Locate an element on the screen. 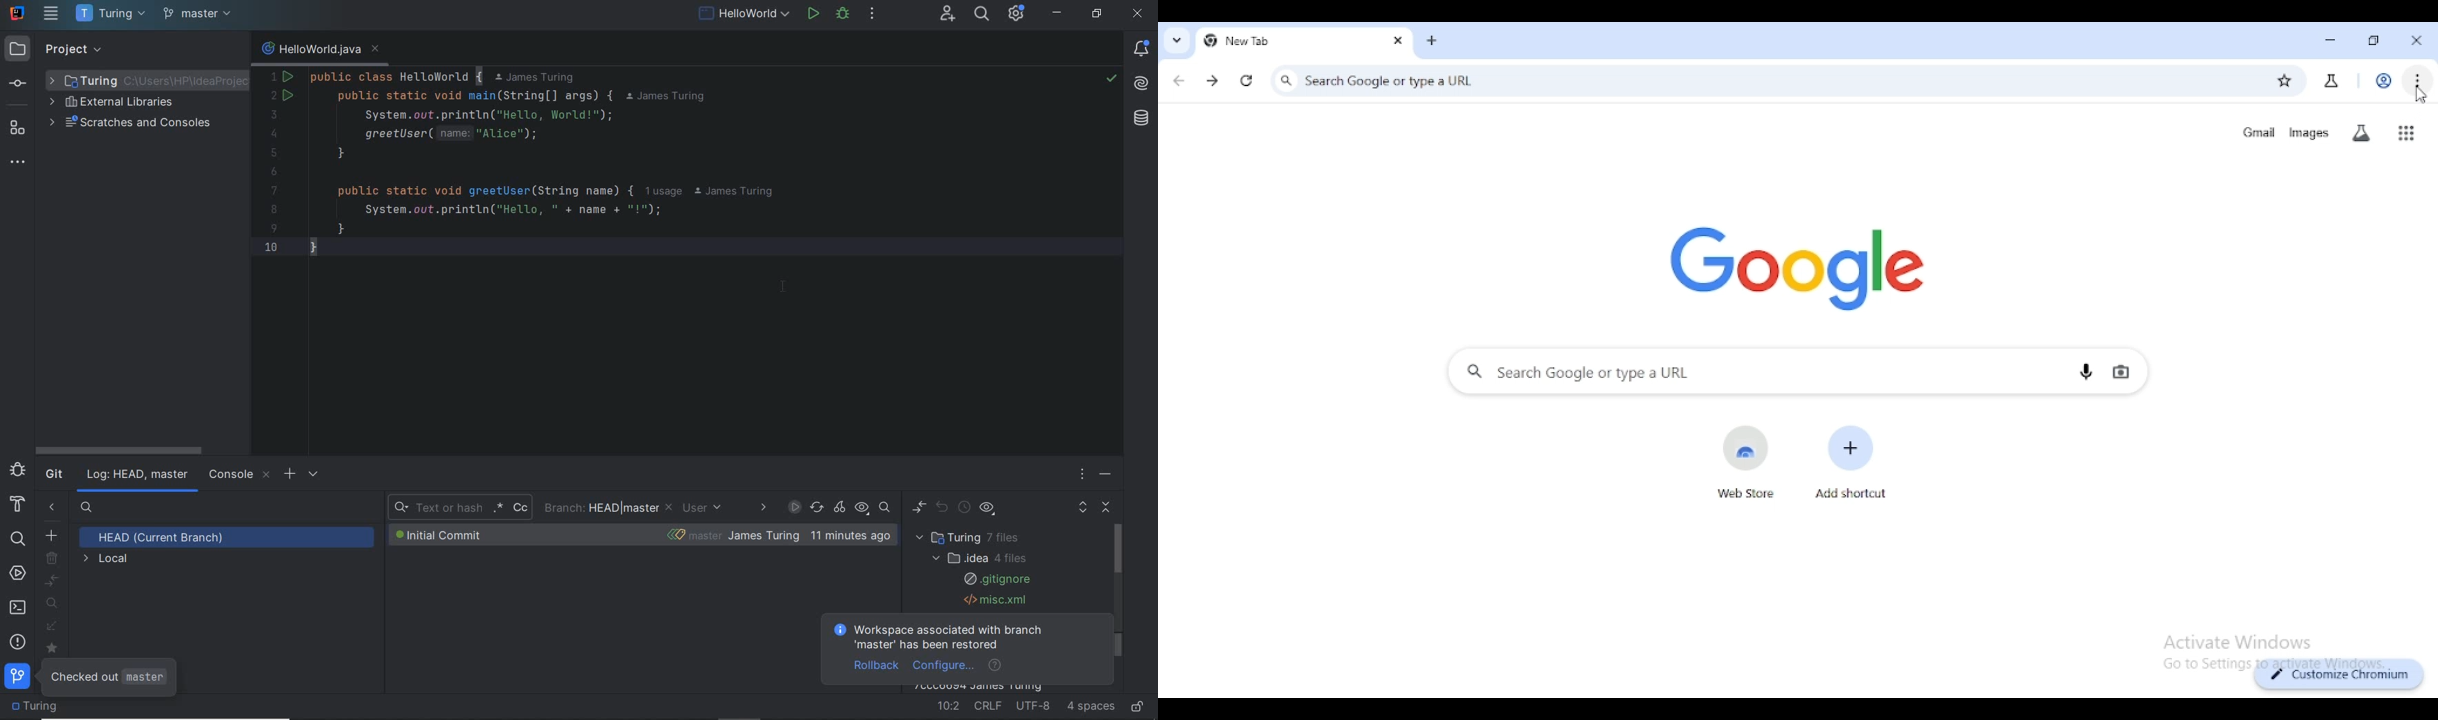 This screenshot has height=728, width=2464. 7 is located at coordinates (274, 190).